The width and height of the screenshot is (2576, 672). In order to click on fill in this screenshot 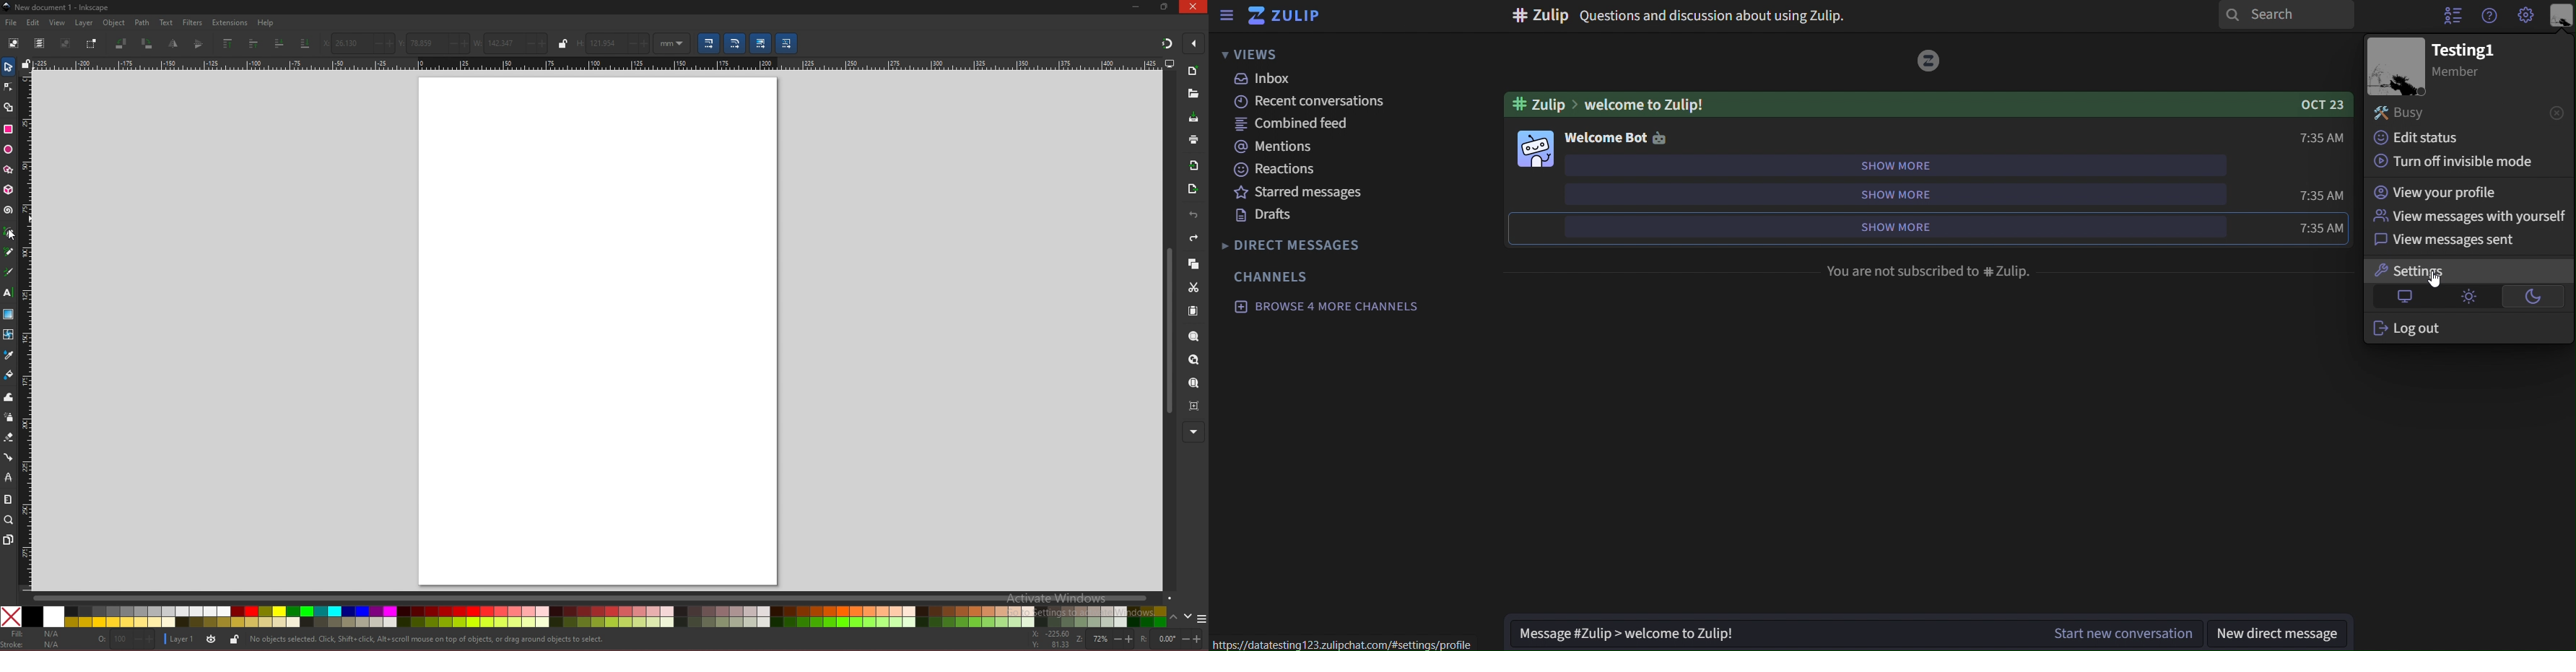, I will do `click(34, 634)`.